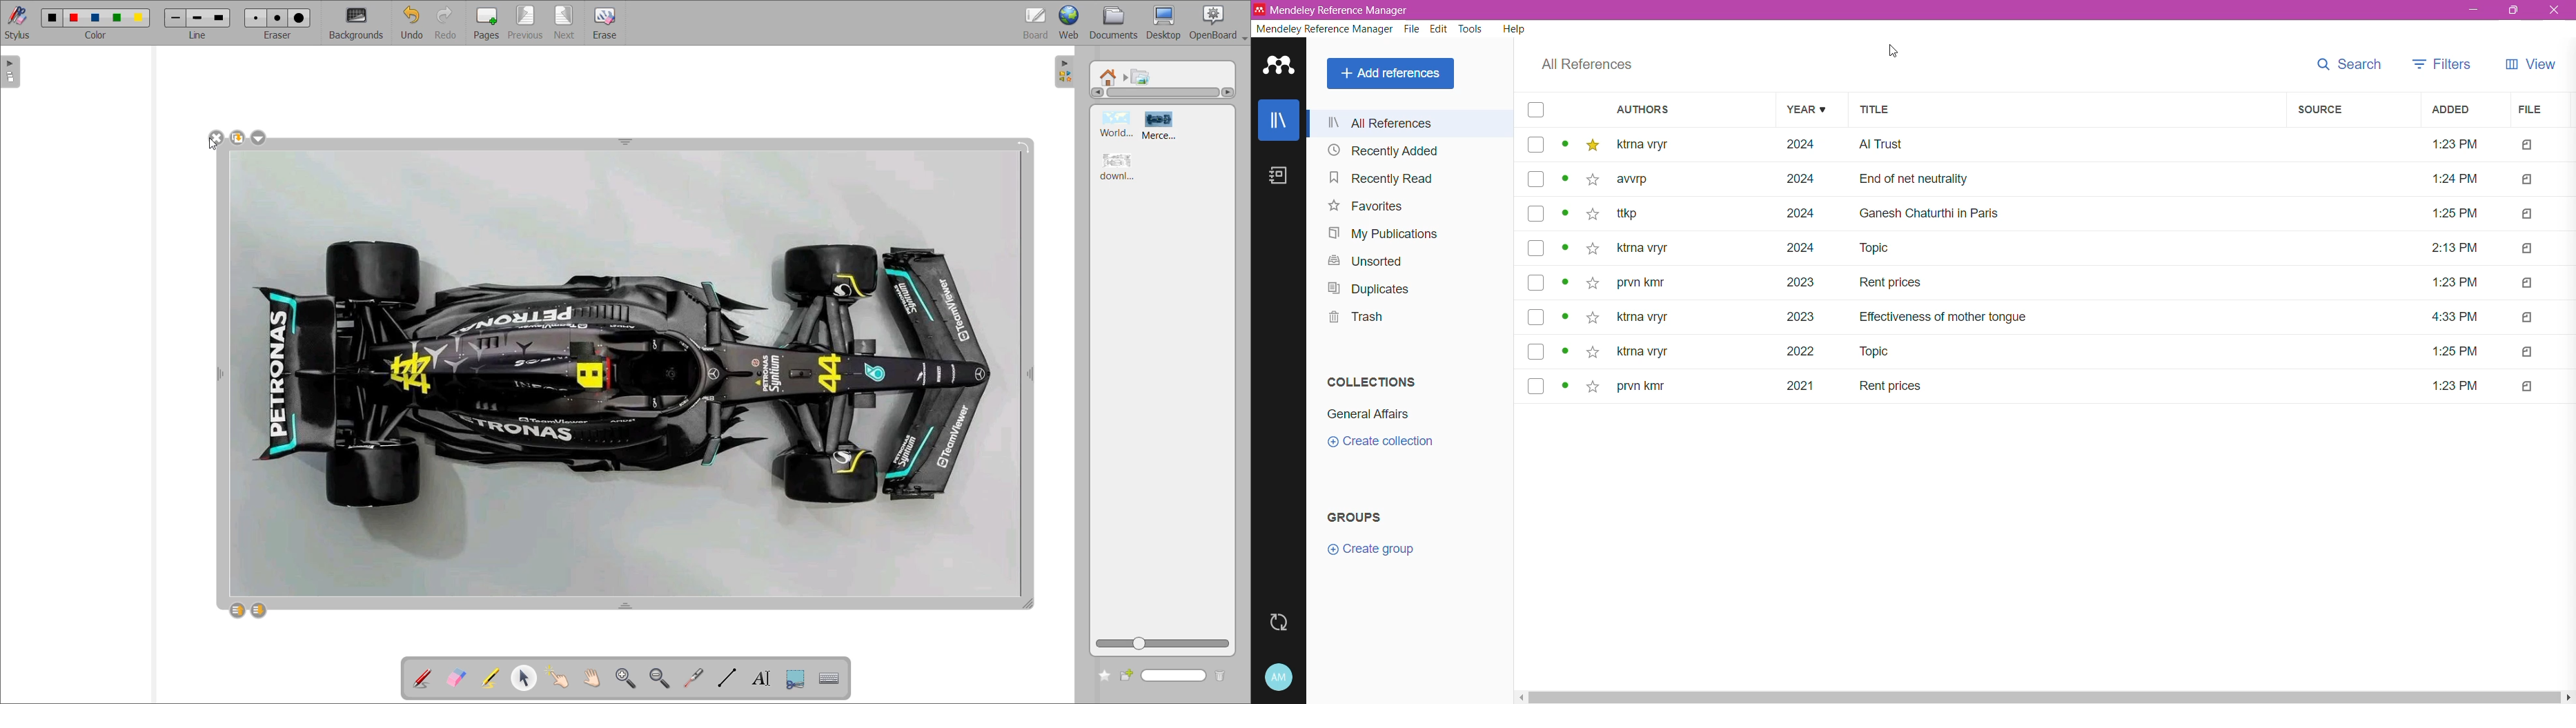  What do you see at coordinates (1279, 64) in the screenshot?
I see `Application Logo` at bounding box center [1279, 64].